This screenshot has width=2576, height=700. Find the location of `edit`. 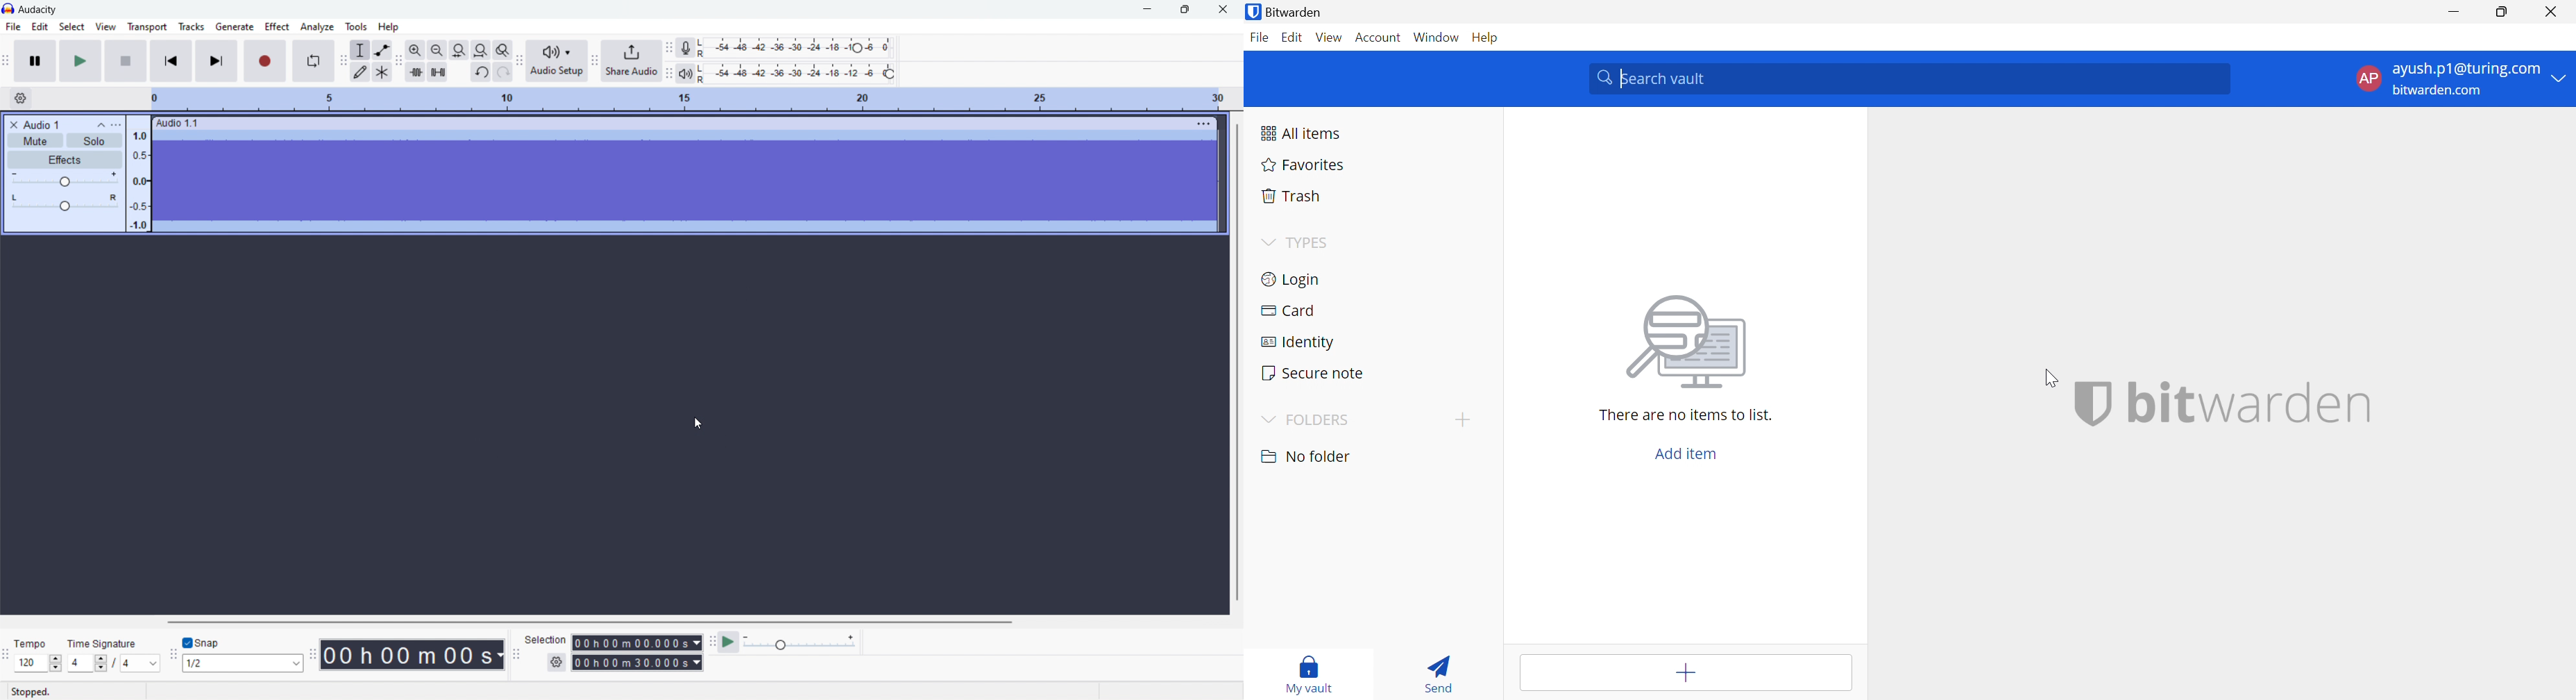

edit is located at coordinates (40, 27).